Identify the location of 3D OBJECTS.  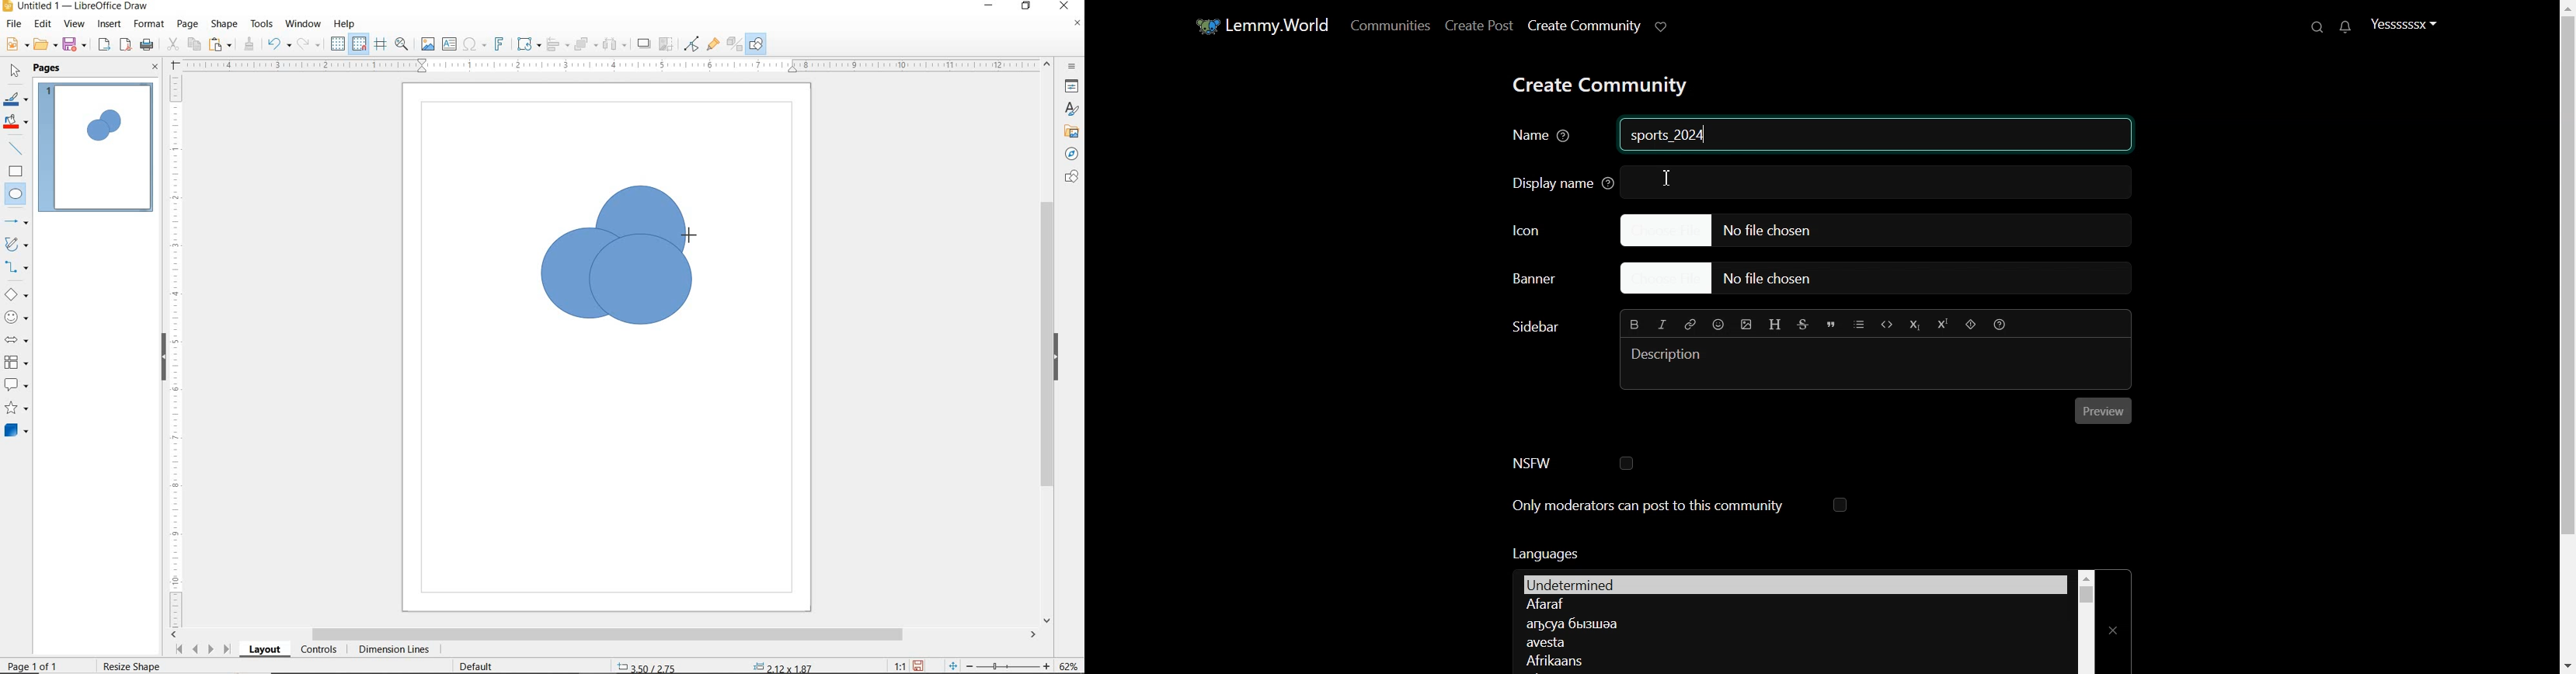
(15, 432).